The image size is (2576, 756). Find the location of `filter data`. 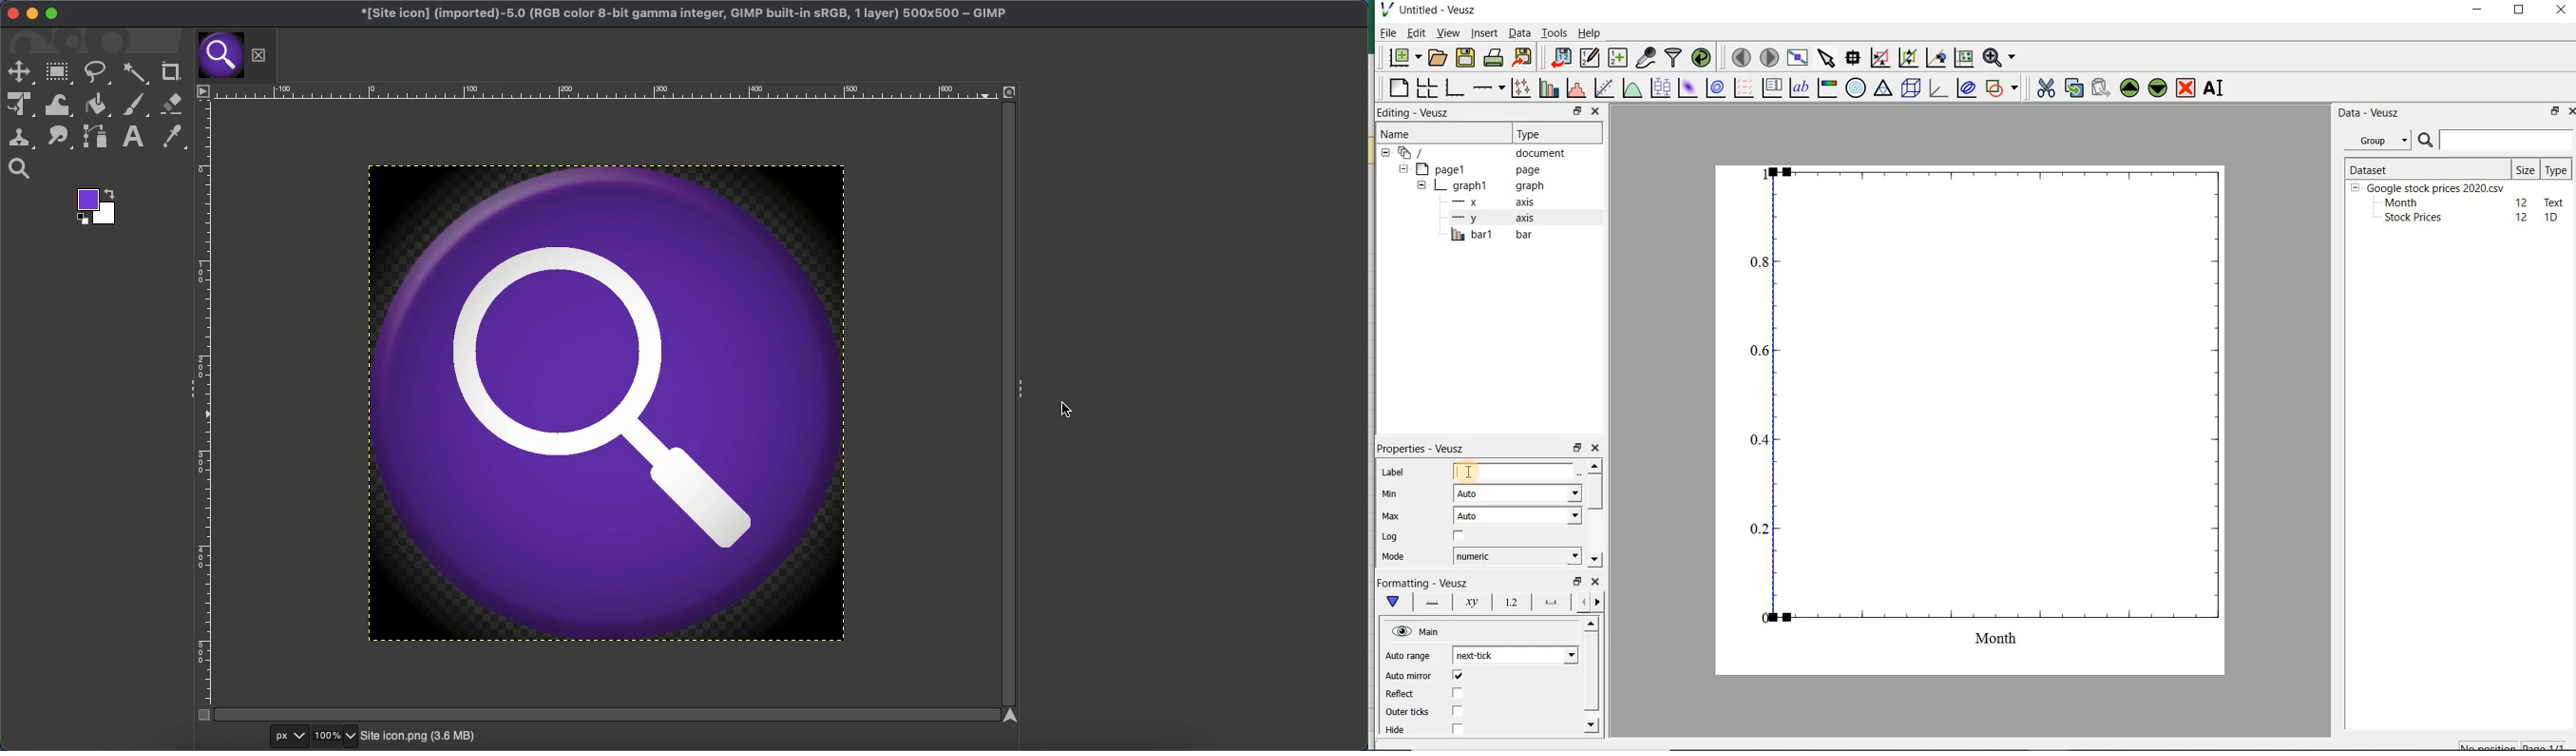

filter data is located at coordinates (1674, 57).